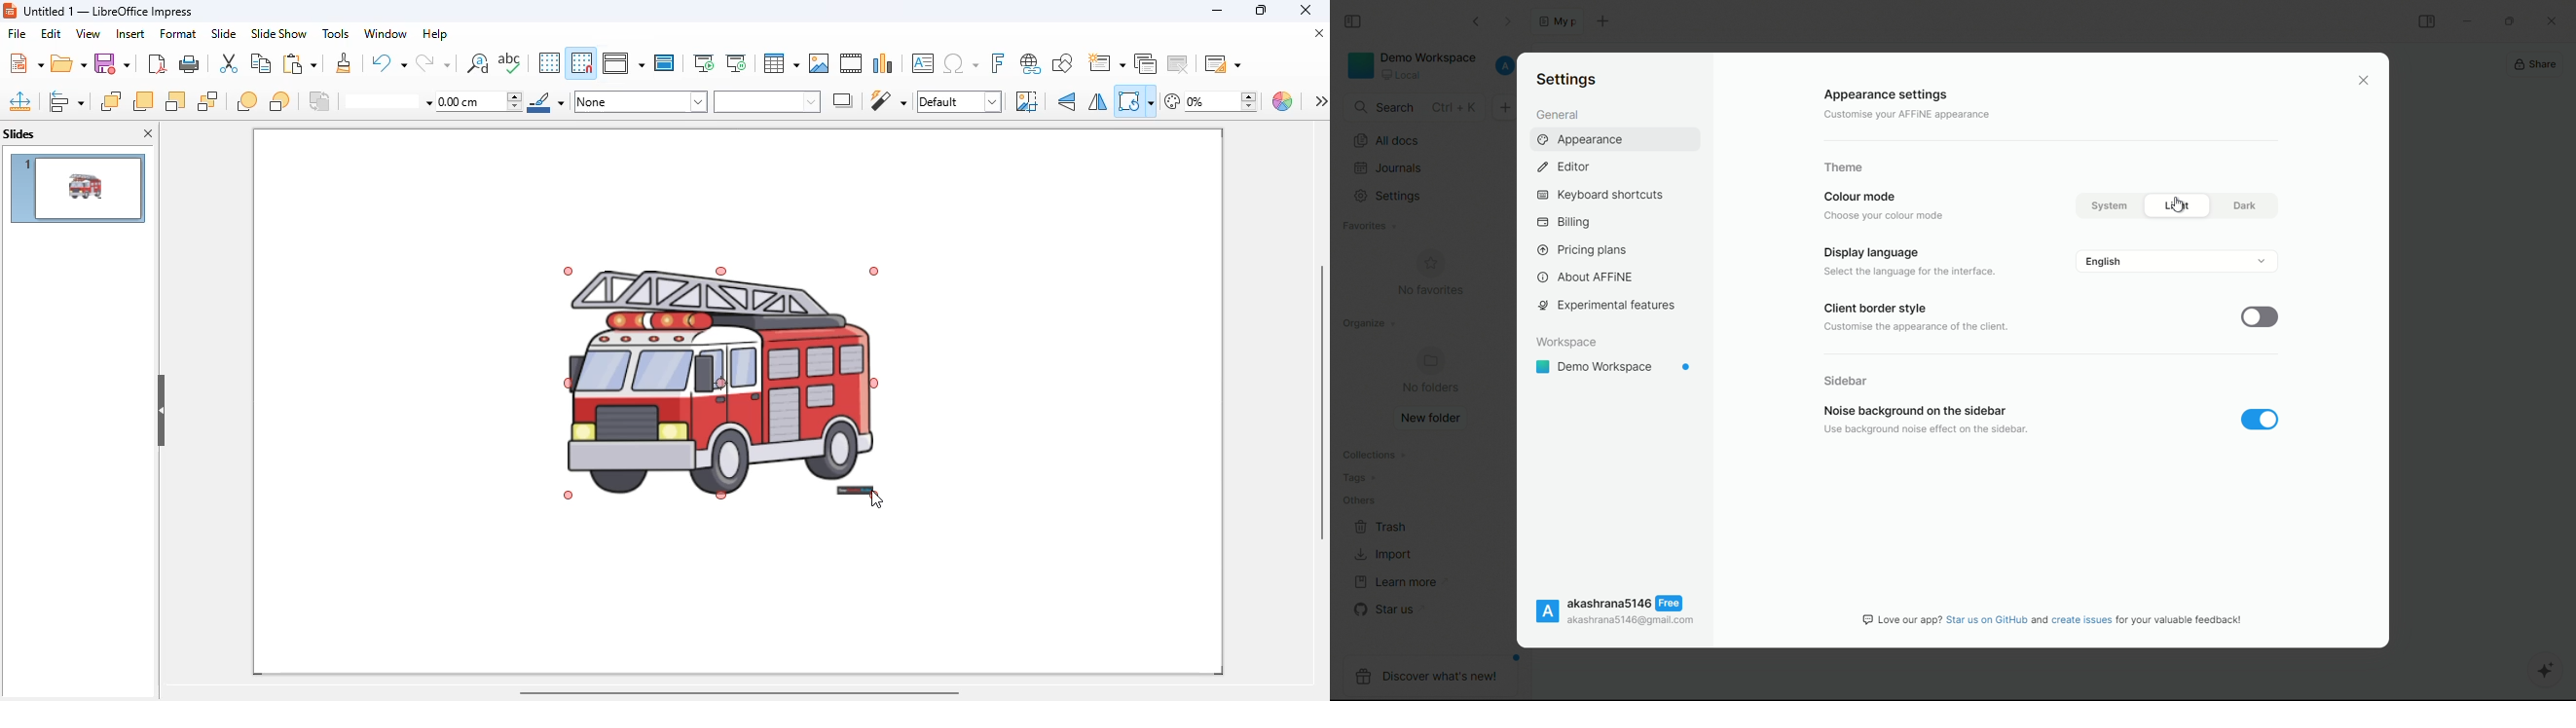  Describe the element at coordinates (1218, 10) in the screenshot. I see `minimize` at that location.